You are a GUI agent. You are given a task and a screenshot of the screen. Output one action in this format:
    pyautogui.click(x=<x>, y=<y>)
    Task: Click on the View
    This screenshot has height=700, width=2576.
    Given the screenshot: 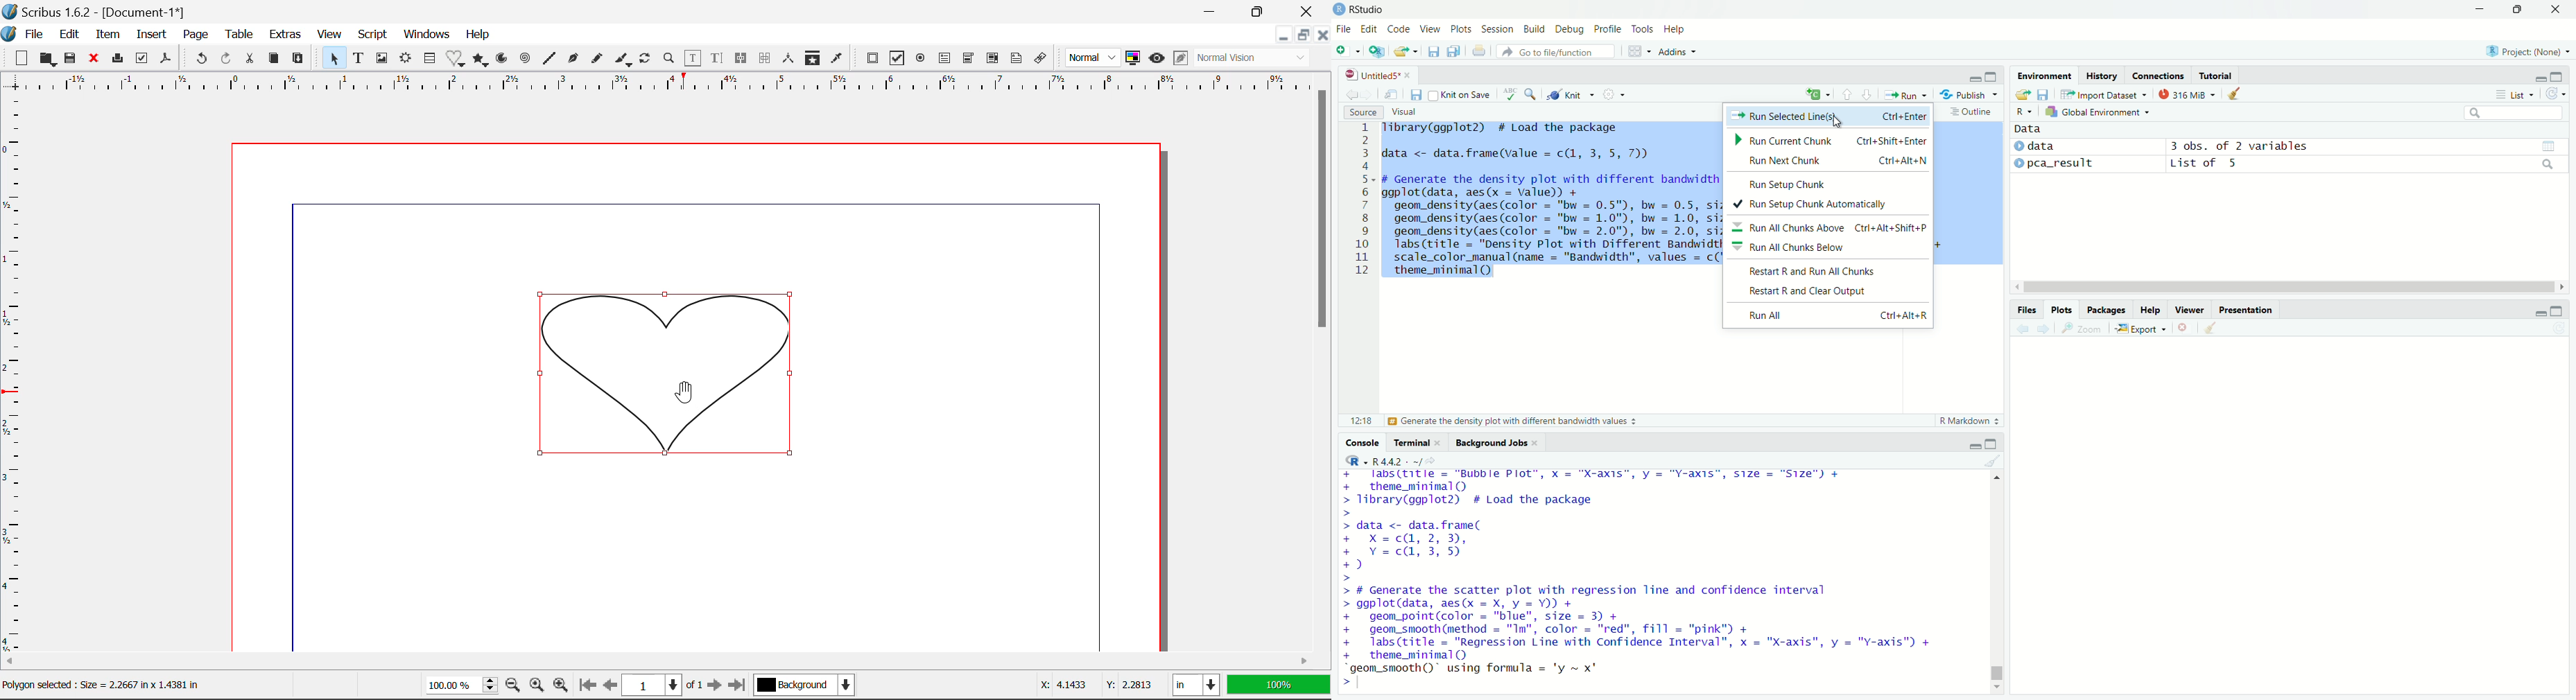 What is the action you would take?
    pyautogui.click(x=330, y=36)
    